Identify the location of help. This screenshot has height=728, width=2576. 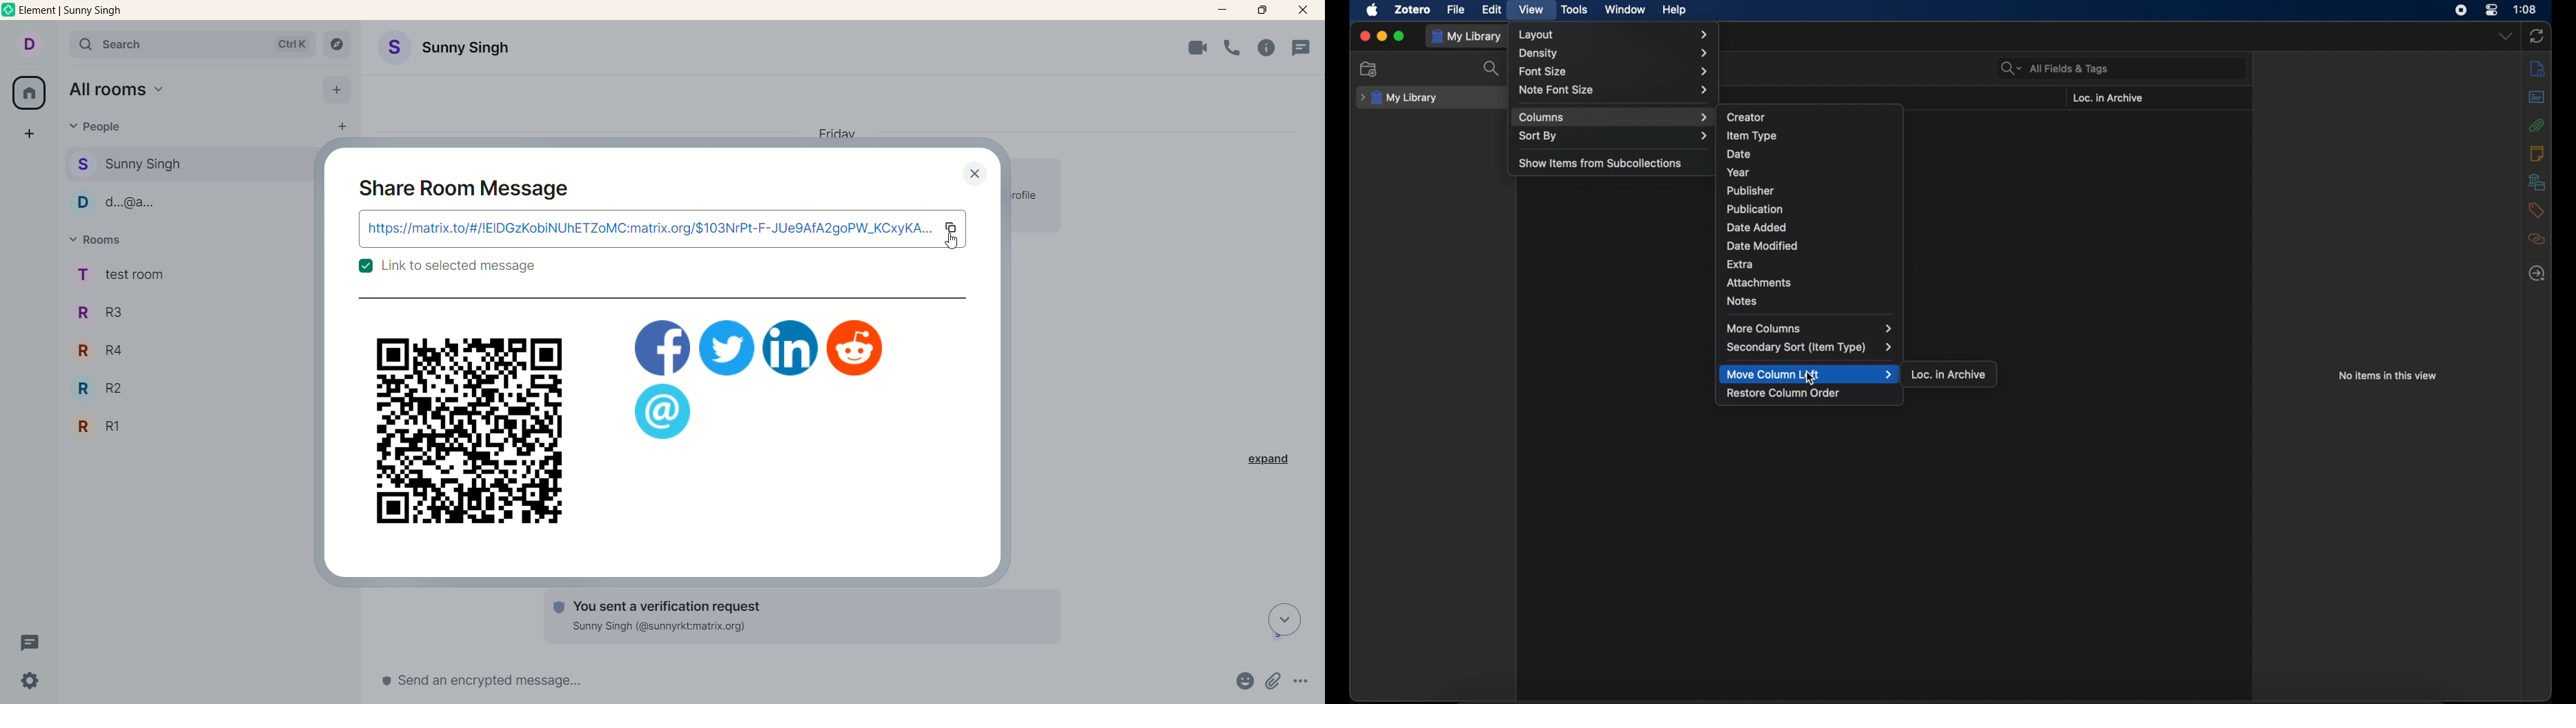
(1674, 10).